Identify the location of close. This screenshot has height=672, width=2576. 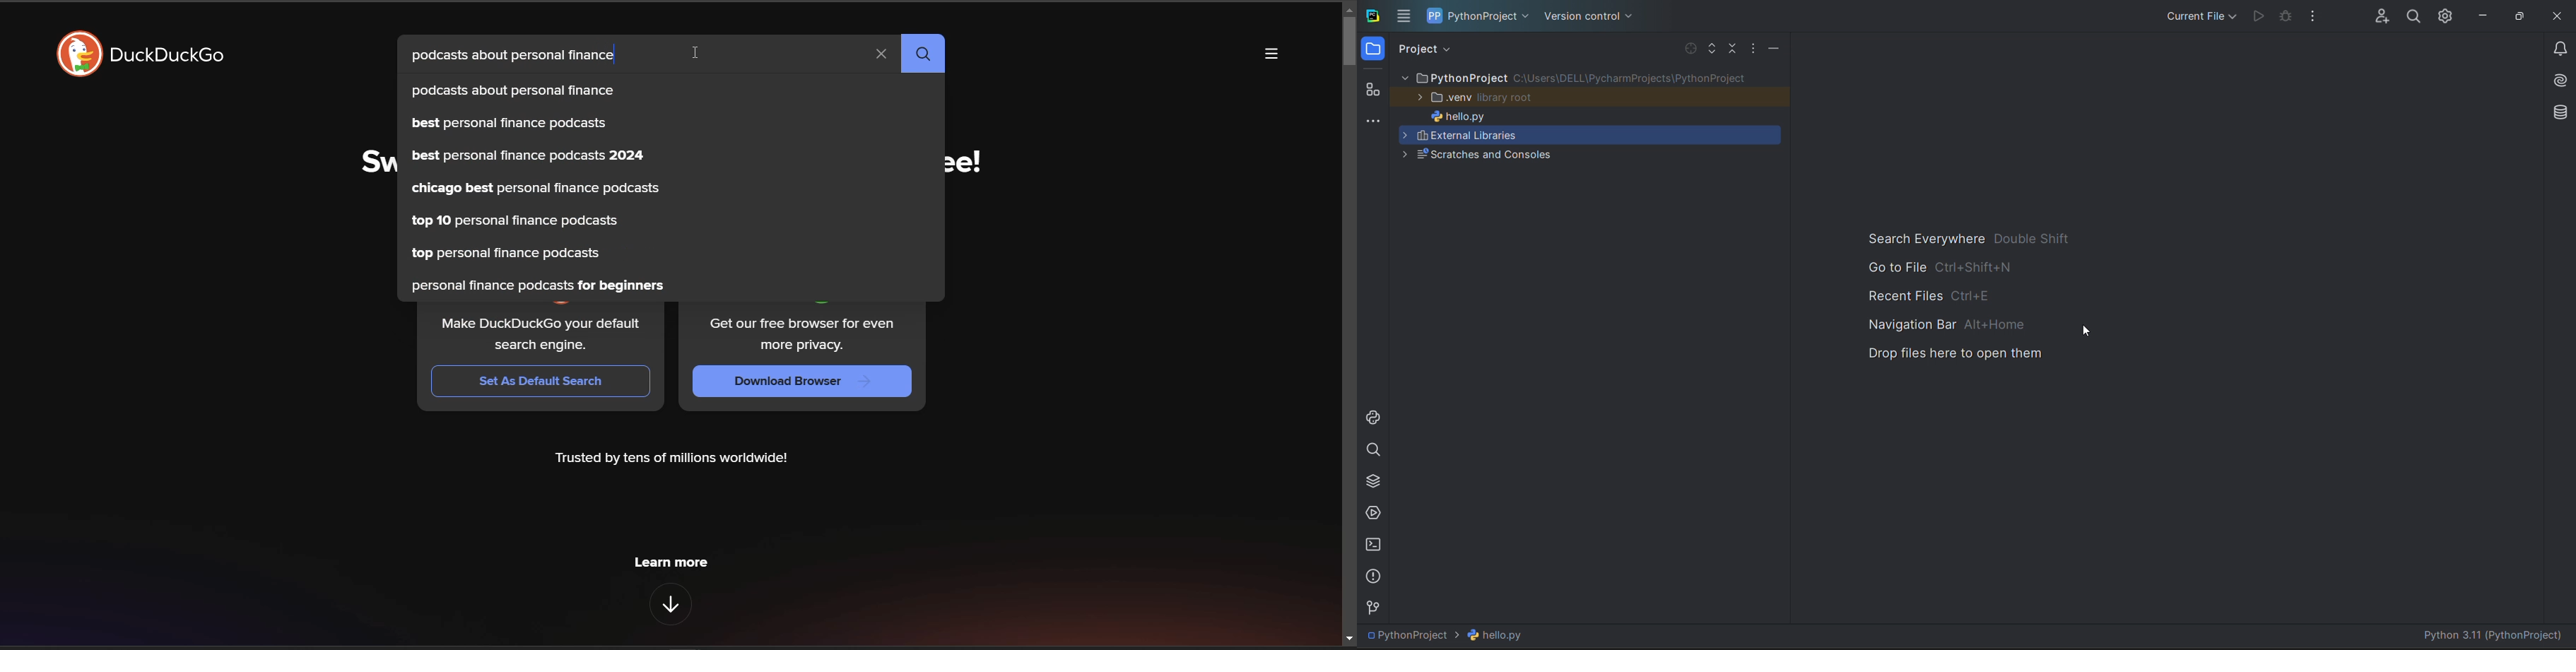
(2556, 13).